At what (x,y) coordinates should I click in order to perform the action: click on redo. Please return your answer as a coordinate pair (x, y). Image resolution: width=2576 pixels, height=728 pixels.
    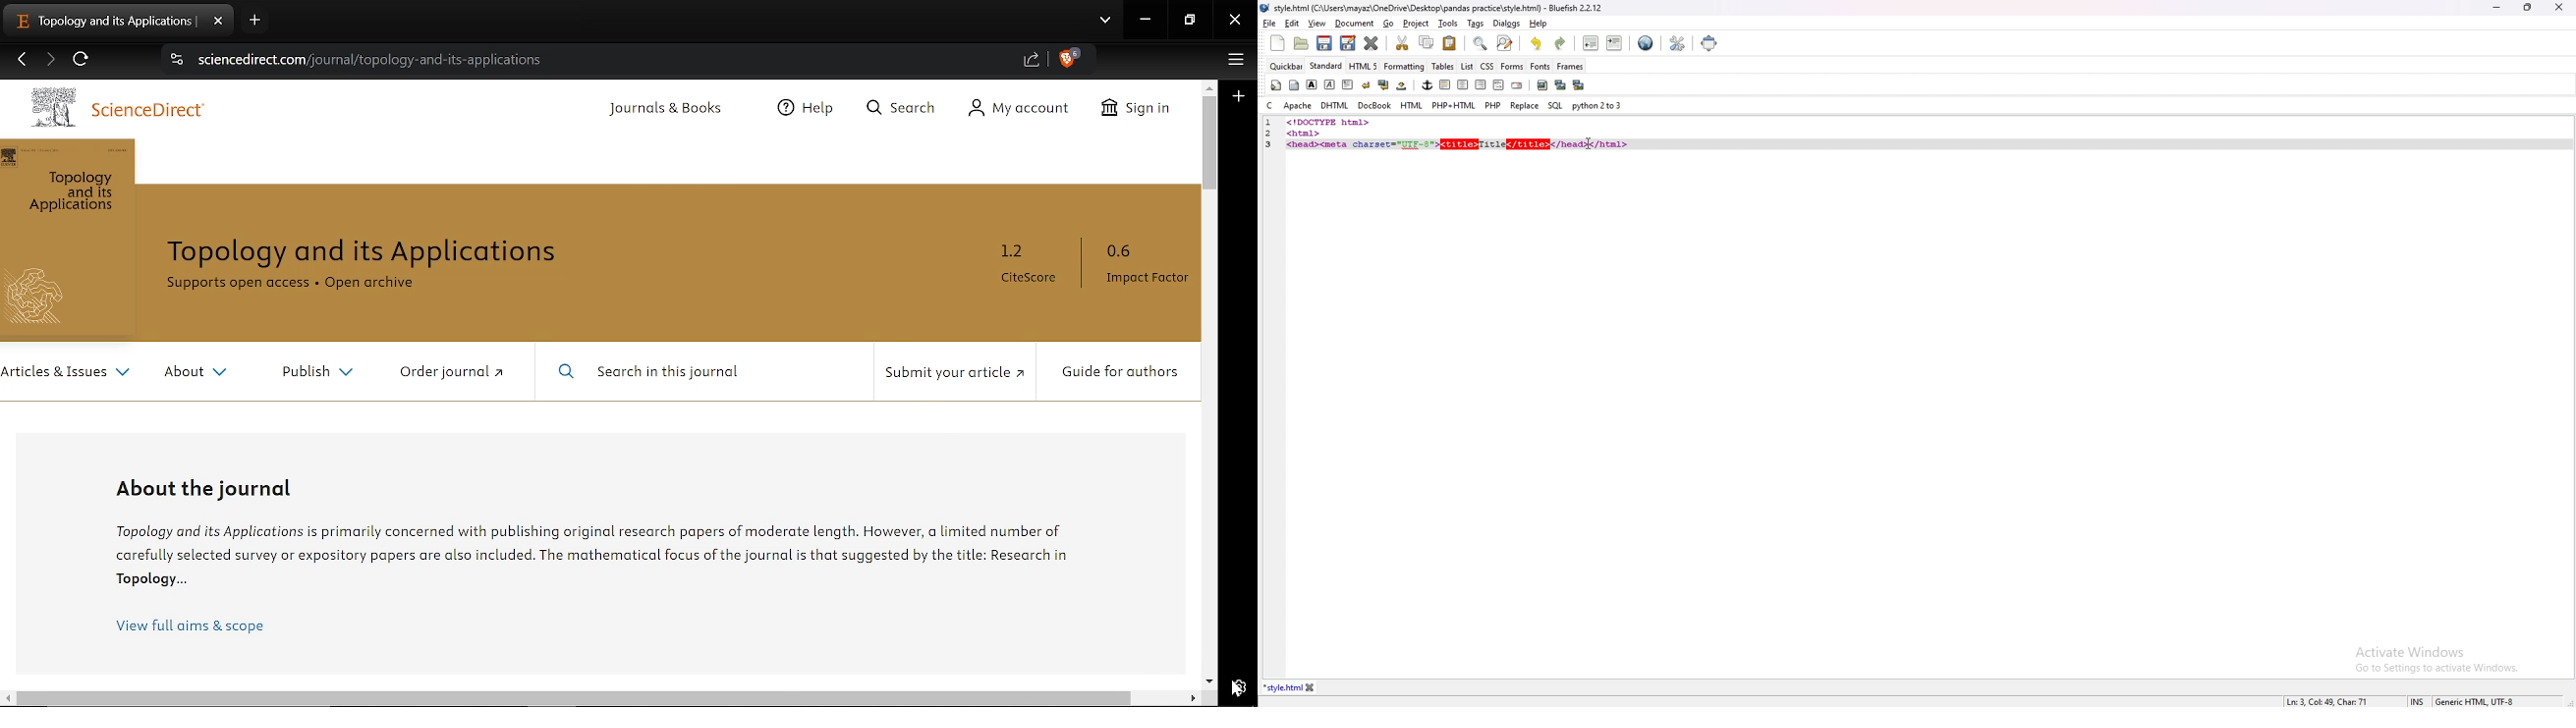
    Looking at the image, I should click on (1560, 43).